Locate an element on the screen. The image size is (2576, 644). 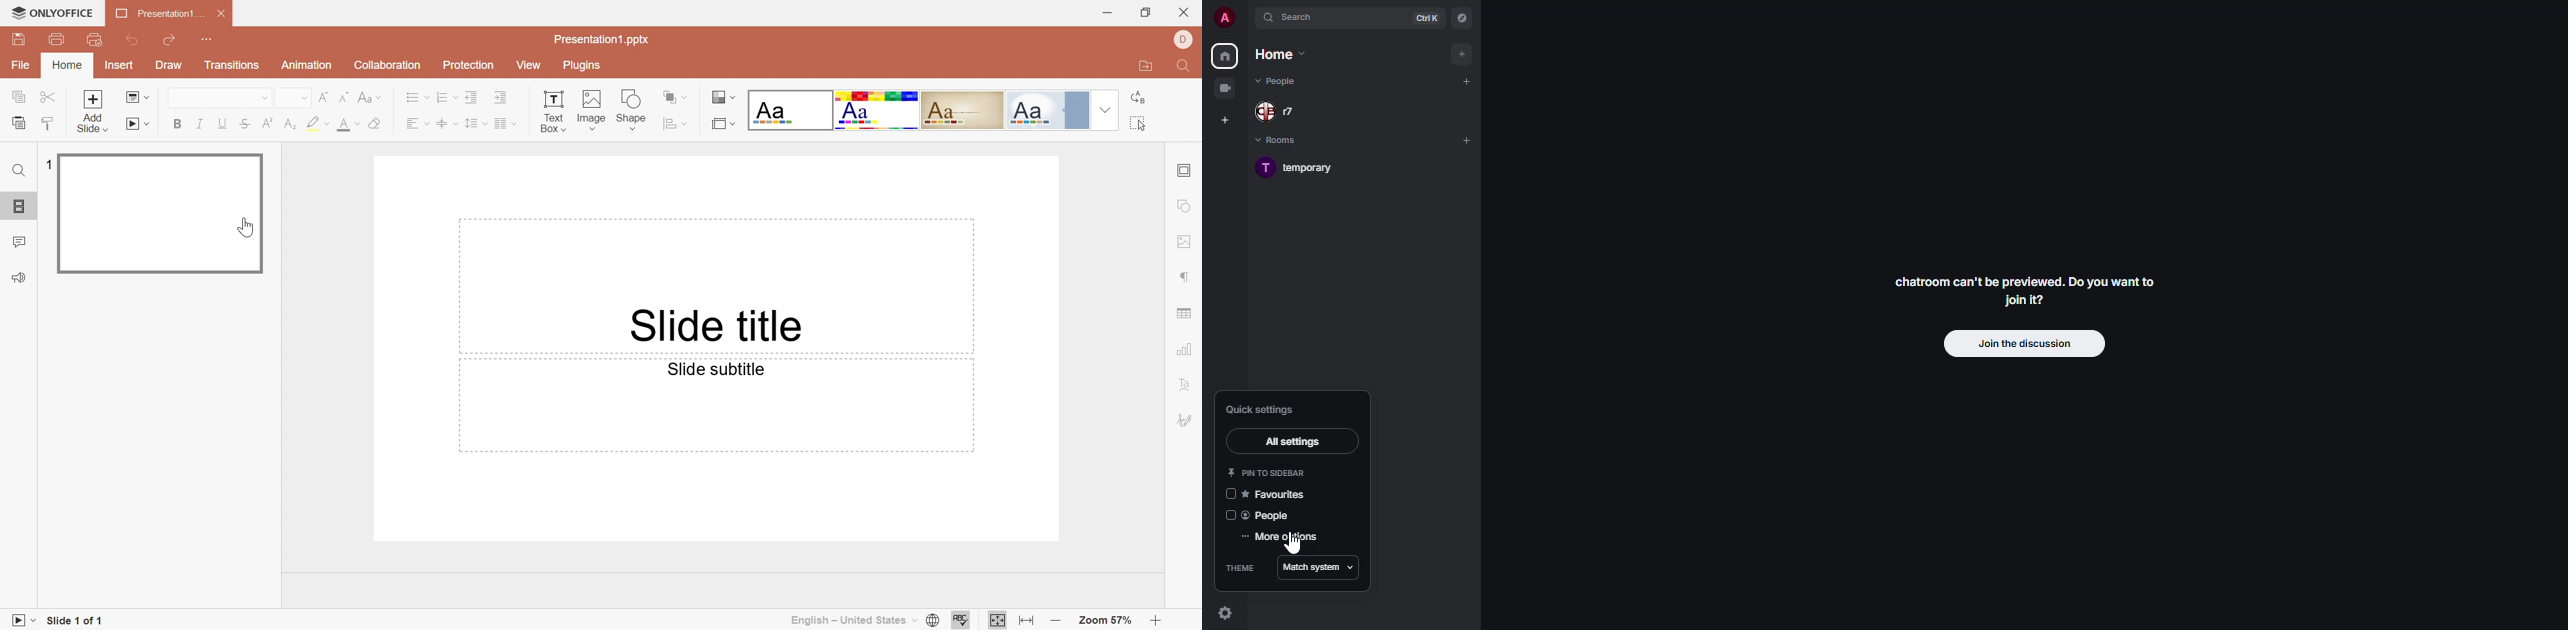
Animation is located at coordinates (307, 65).